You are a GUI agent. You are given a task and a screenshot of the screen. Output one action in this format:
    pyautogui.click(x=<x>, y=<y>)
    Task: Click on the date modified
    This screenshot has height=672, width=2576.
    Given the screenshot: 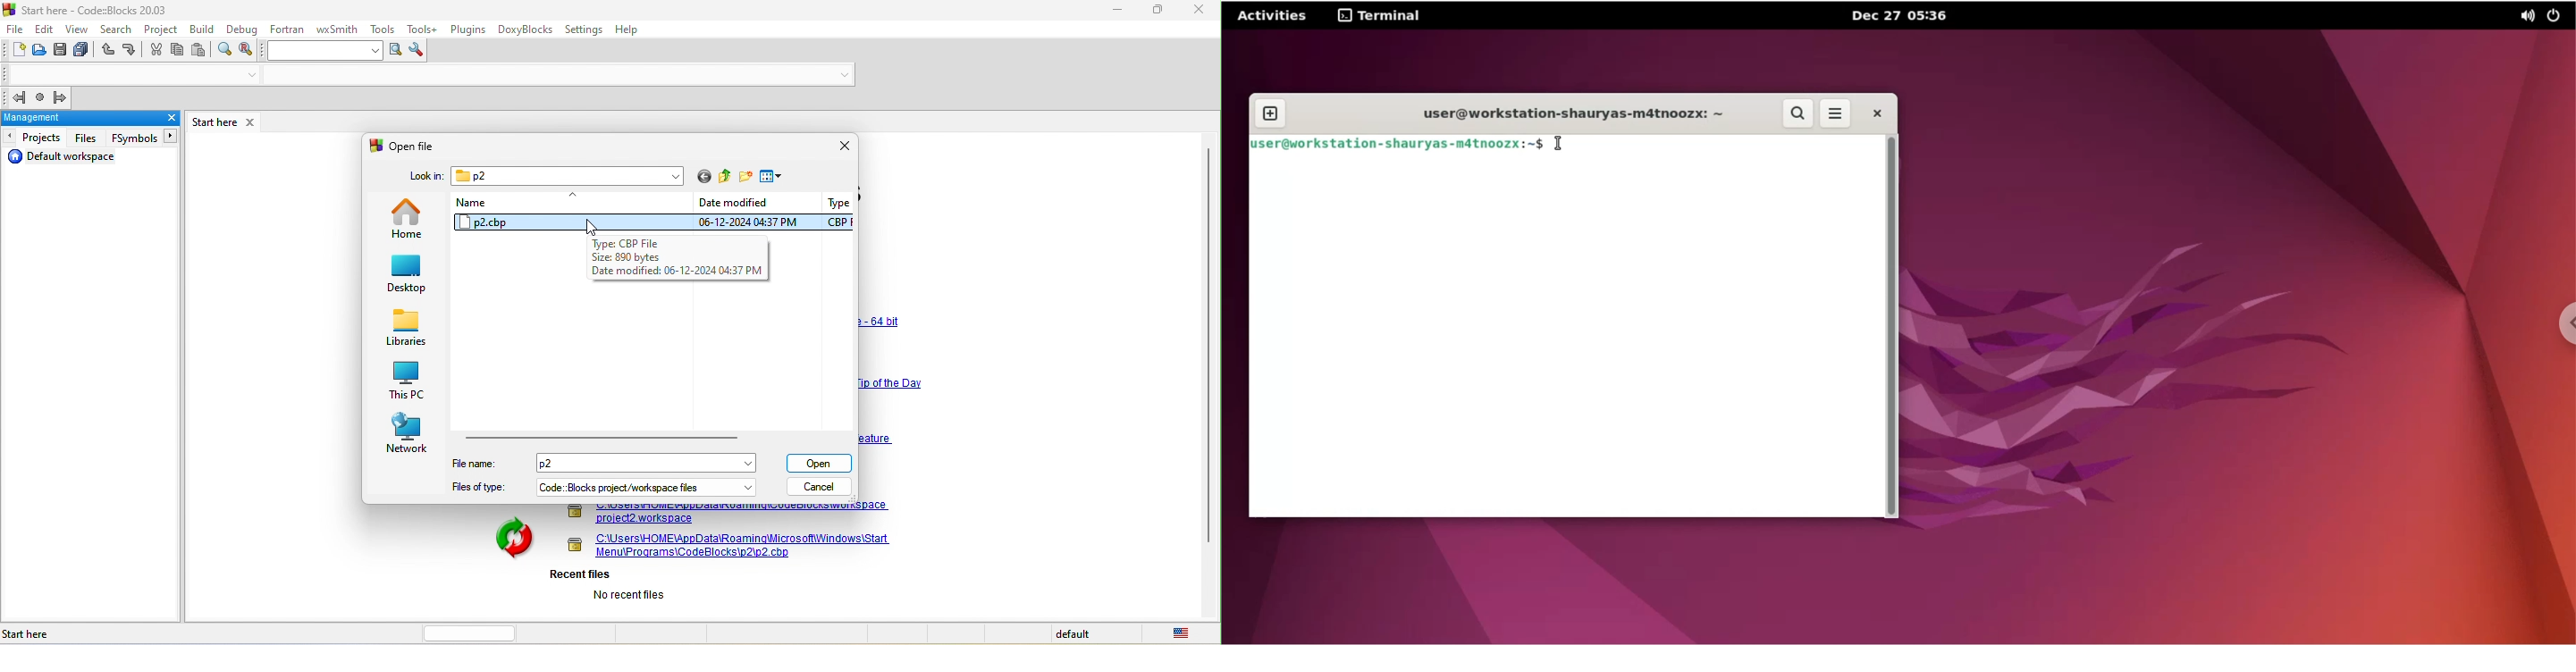 What is the action you would take?
    pyautogui.click(x=751, y=212)
    